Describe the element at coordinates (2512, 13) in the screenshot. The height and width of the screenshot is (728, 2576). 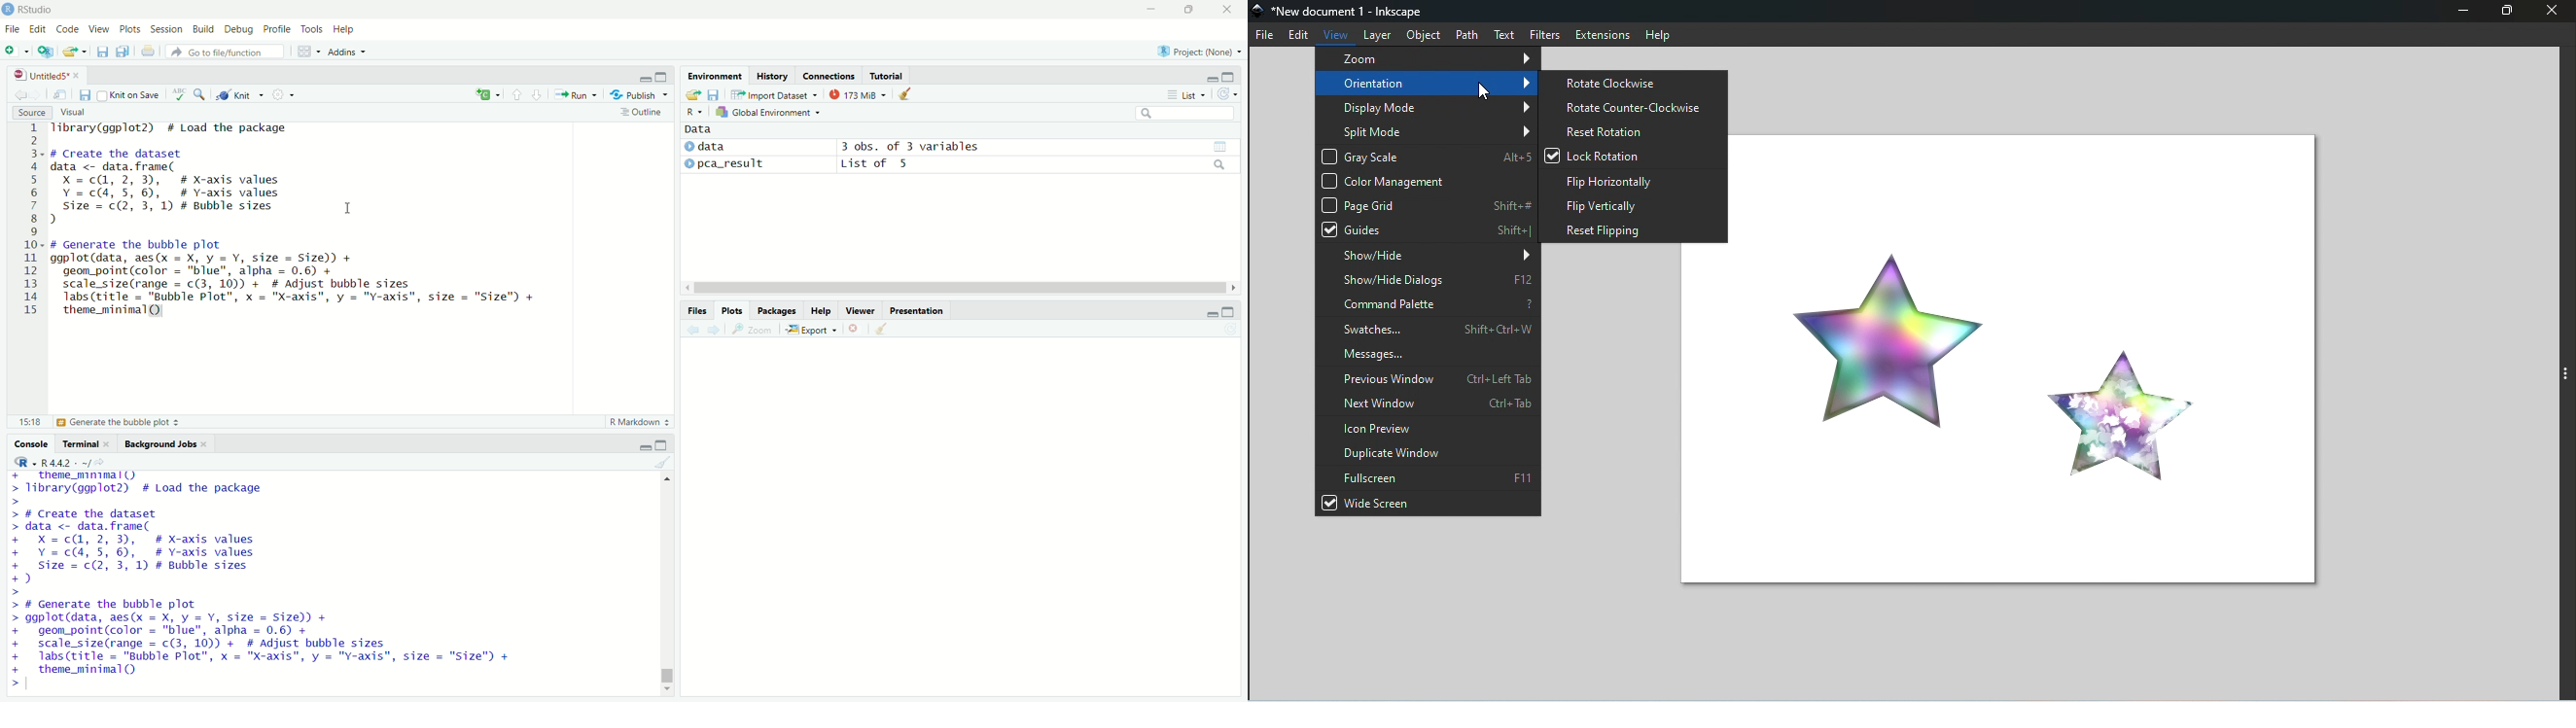
I see `Maximize` at that location.